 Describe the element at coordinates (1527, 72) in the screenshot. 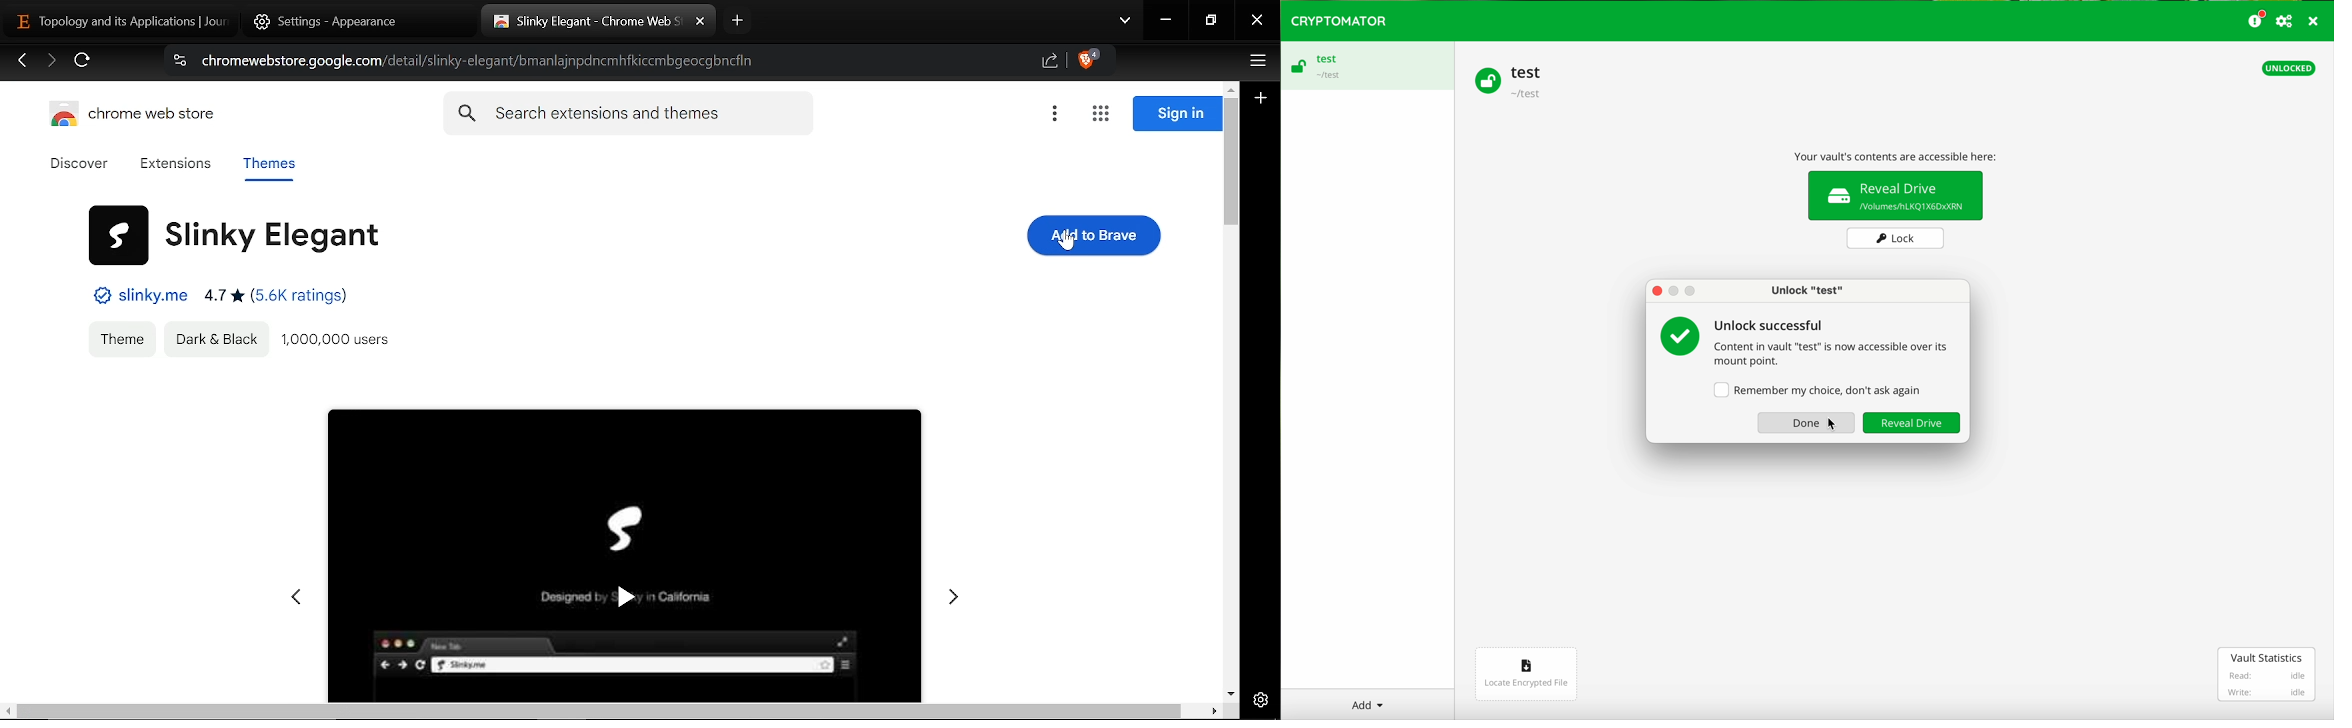

I see `test` at that location.